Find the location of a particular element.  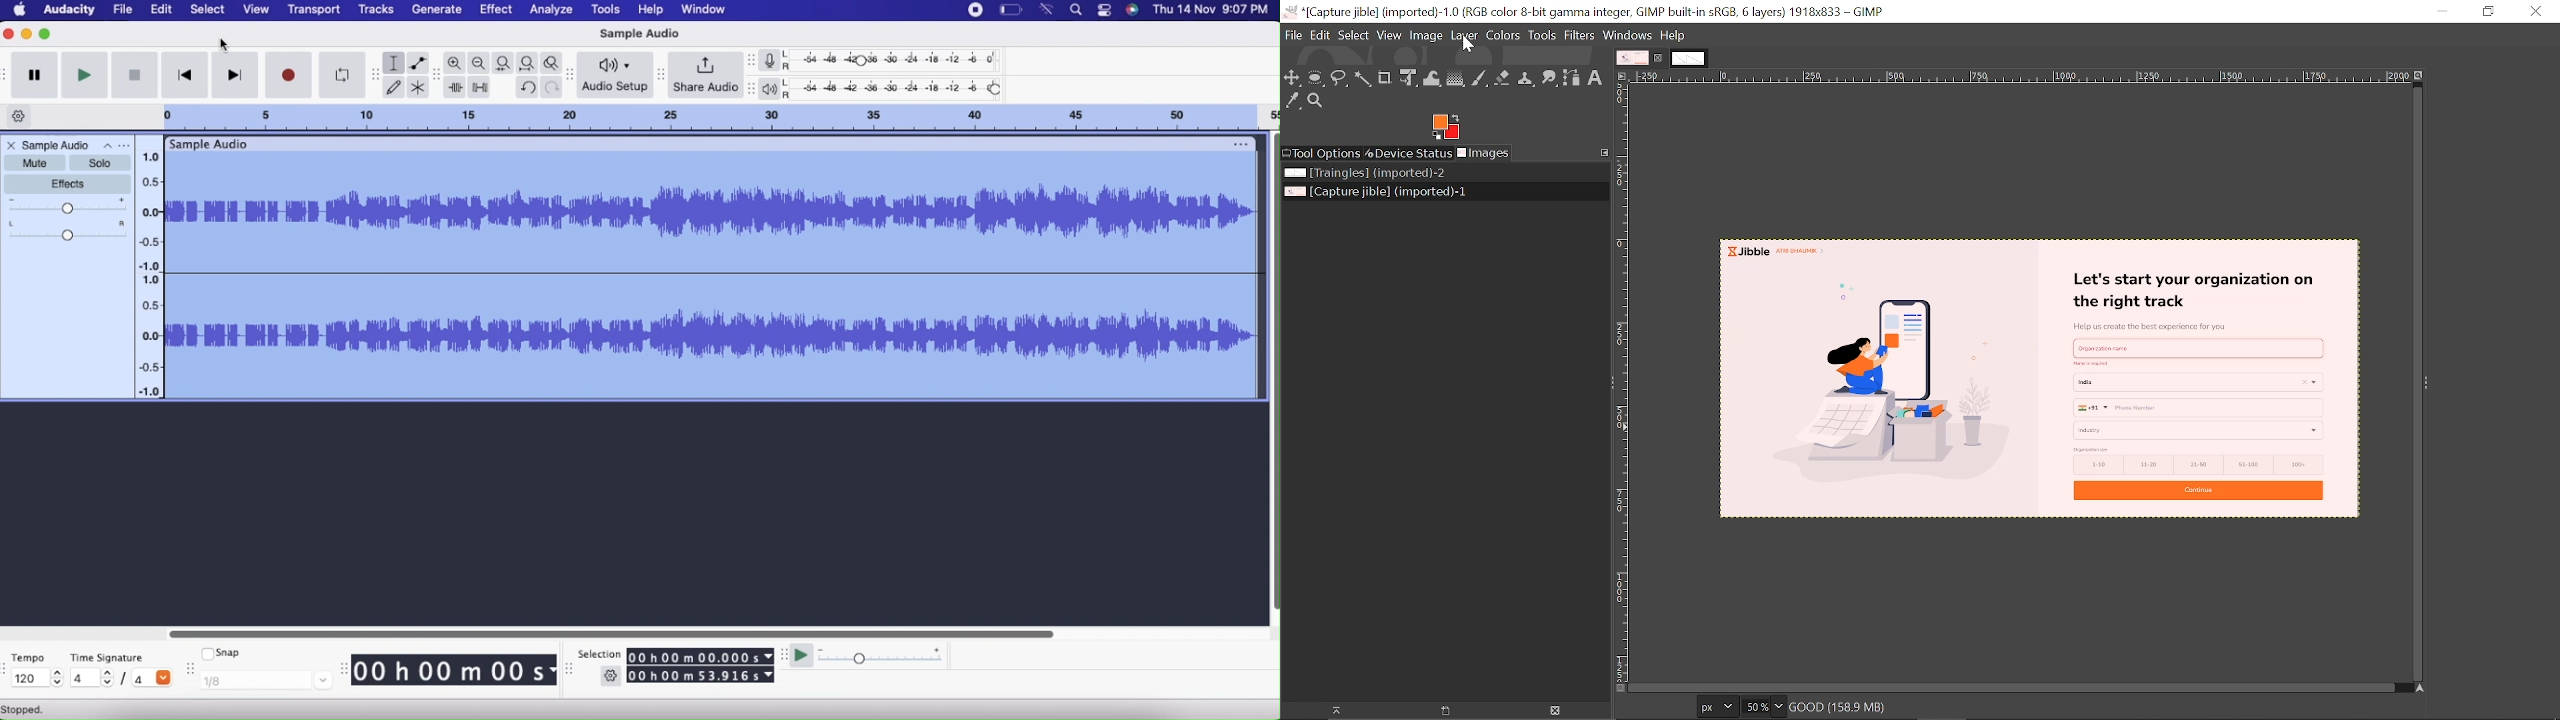

Analyze is located at coordinates (553, 10).